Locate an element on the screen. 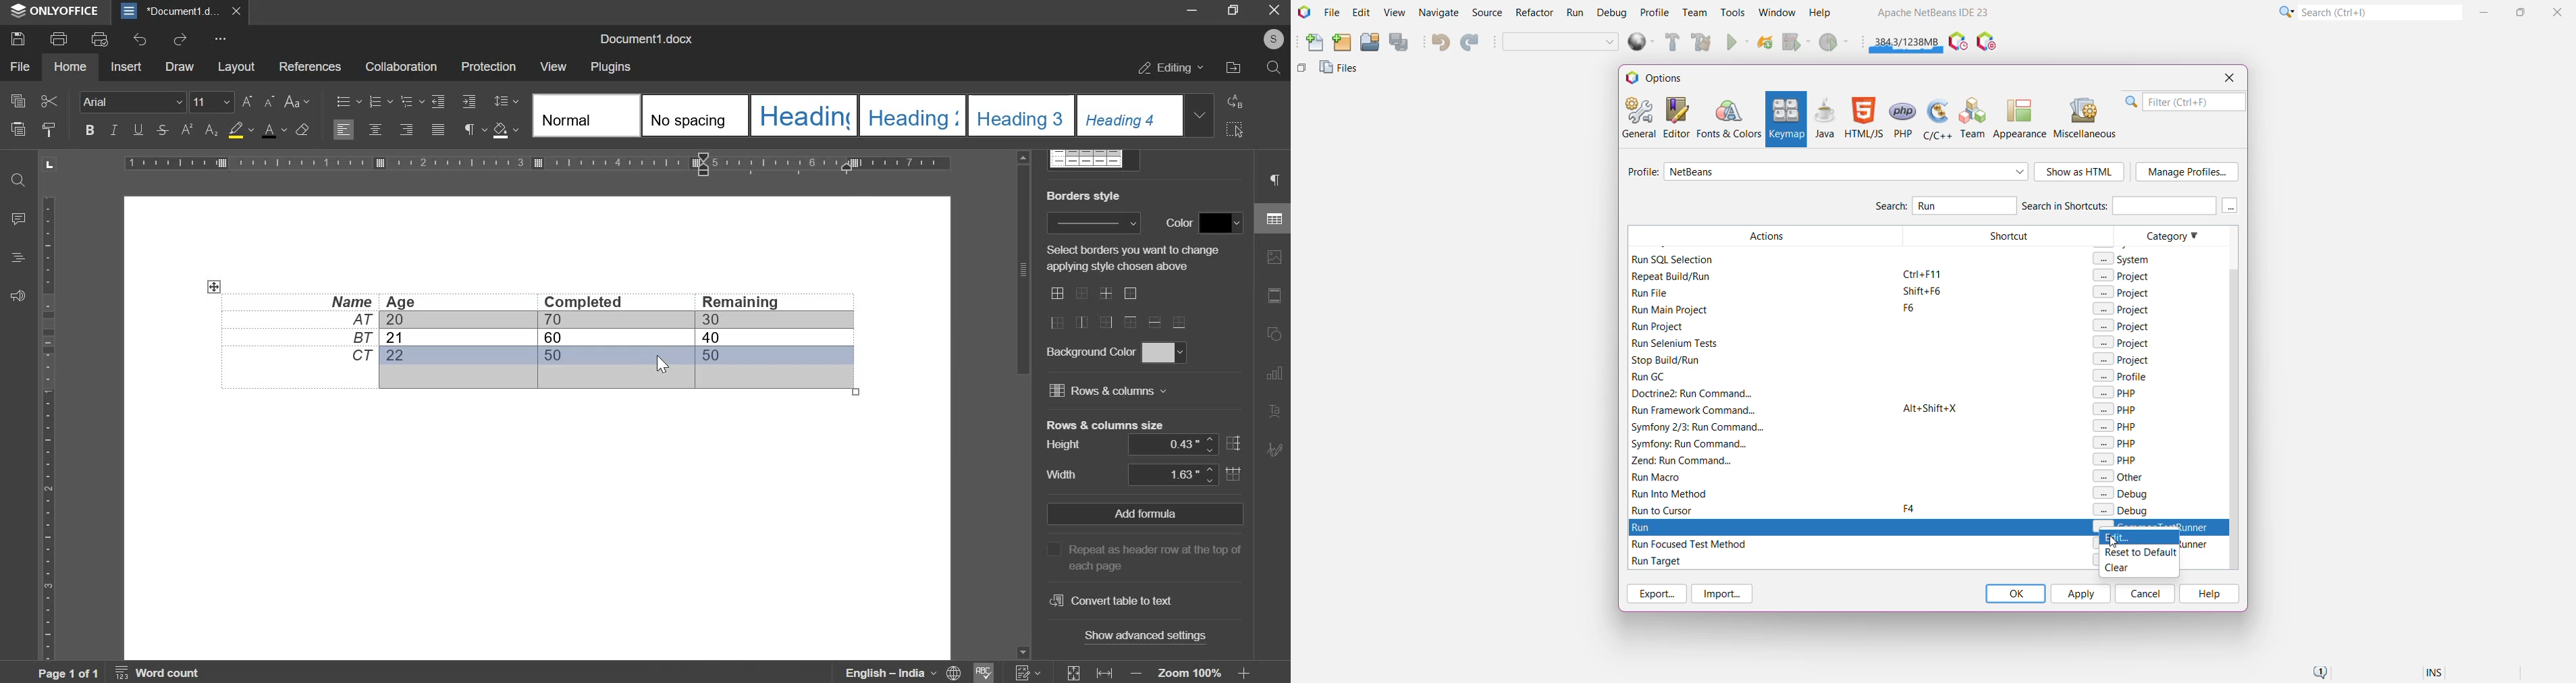  replace is located at coordinates (1236, 103).